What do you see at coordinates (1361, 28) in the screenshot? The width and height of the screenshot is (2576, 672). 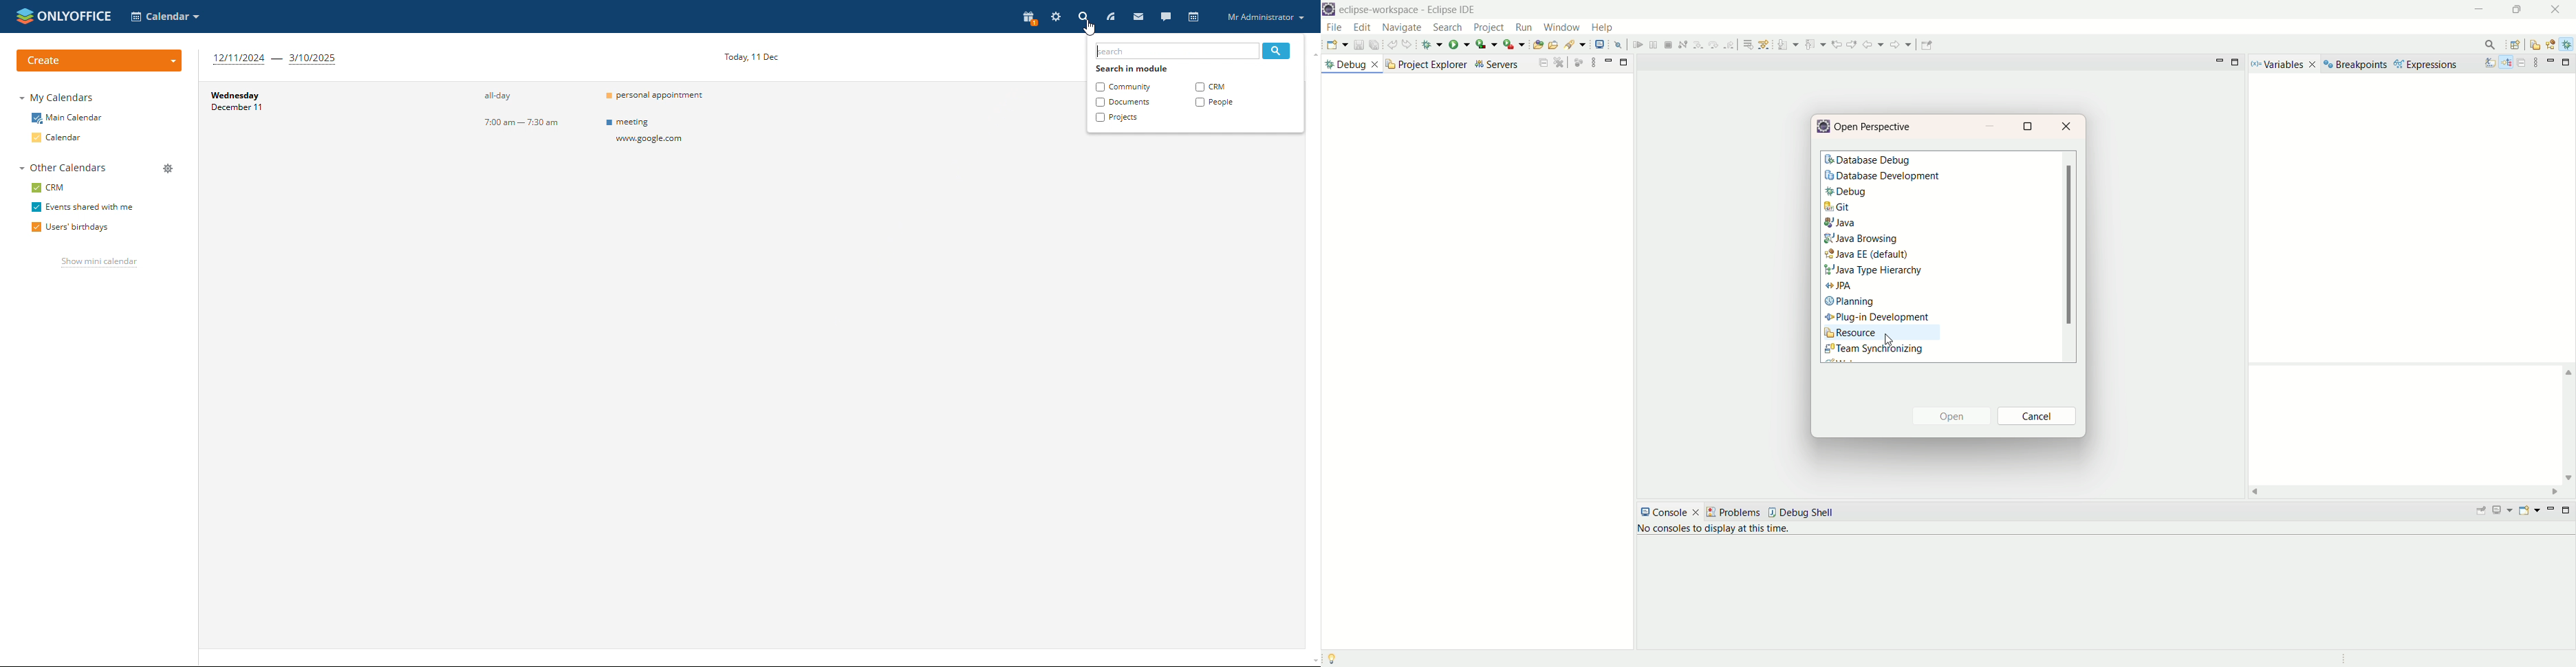 I see `edit` at bounding box center [1361, 28].